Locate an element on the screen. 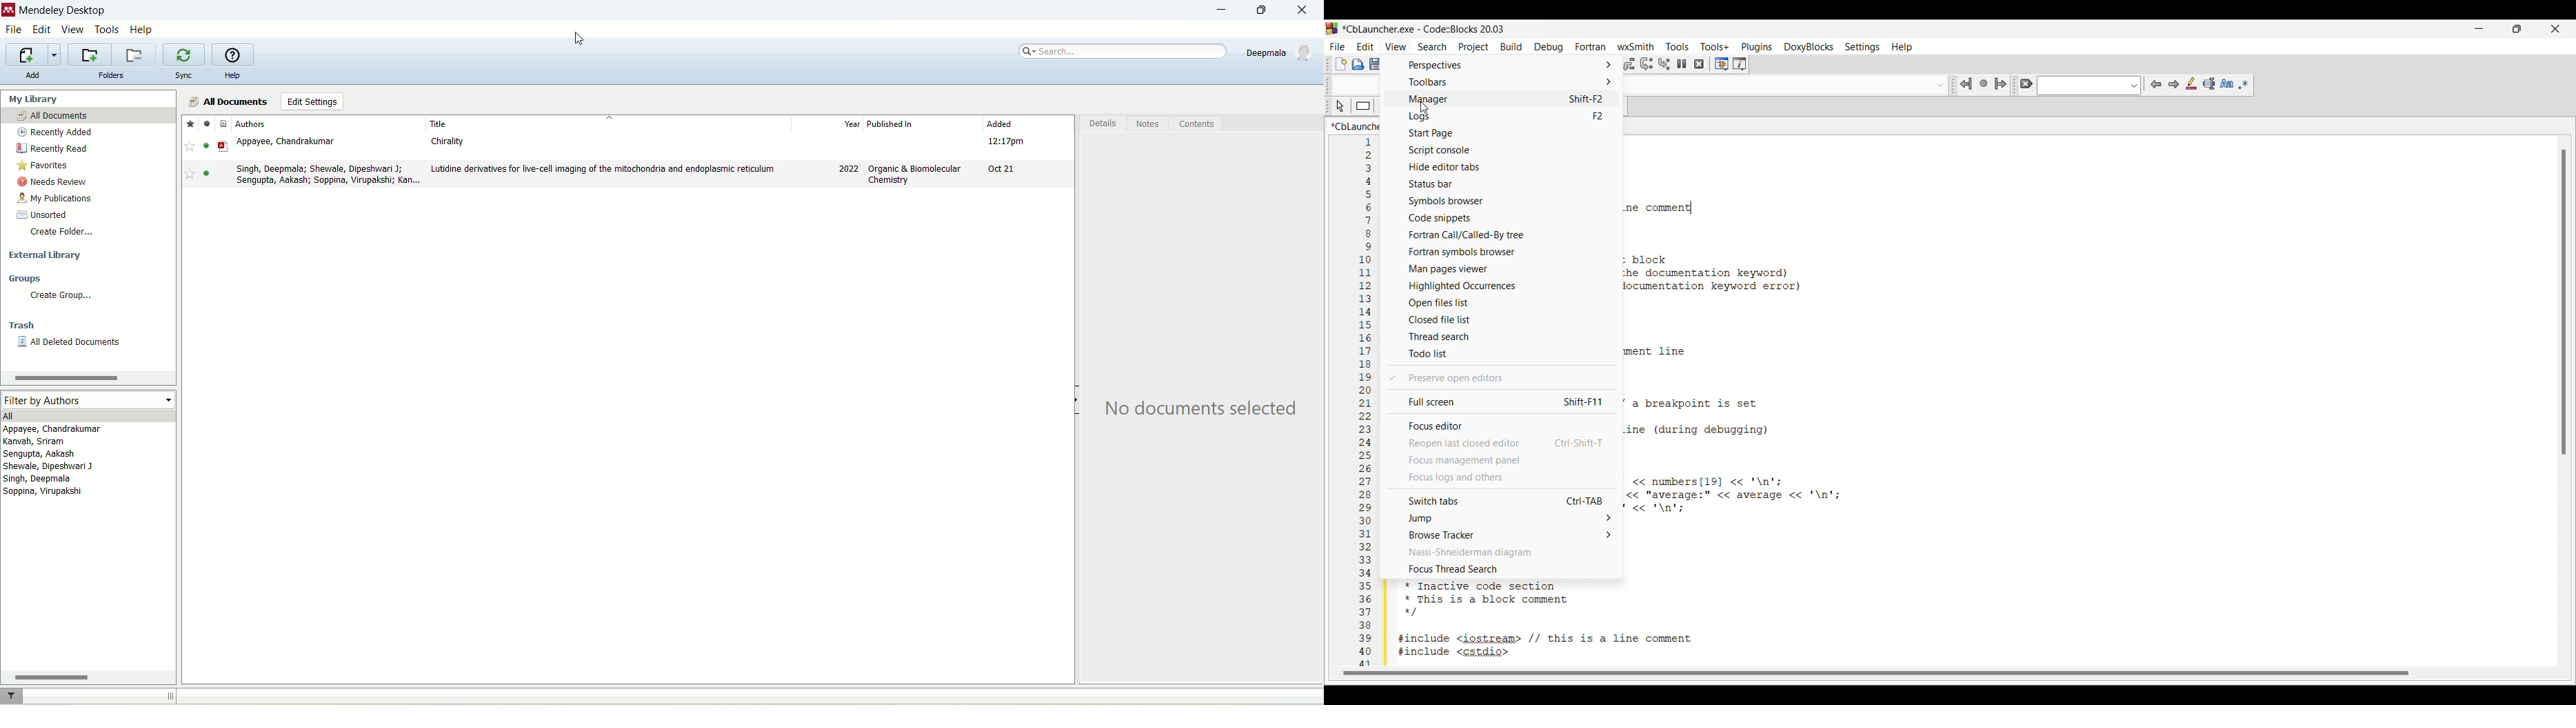 Image resolution: width=2576 pixels, height=728 pixels. Start page is located at coordinates (1503, 133).